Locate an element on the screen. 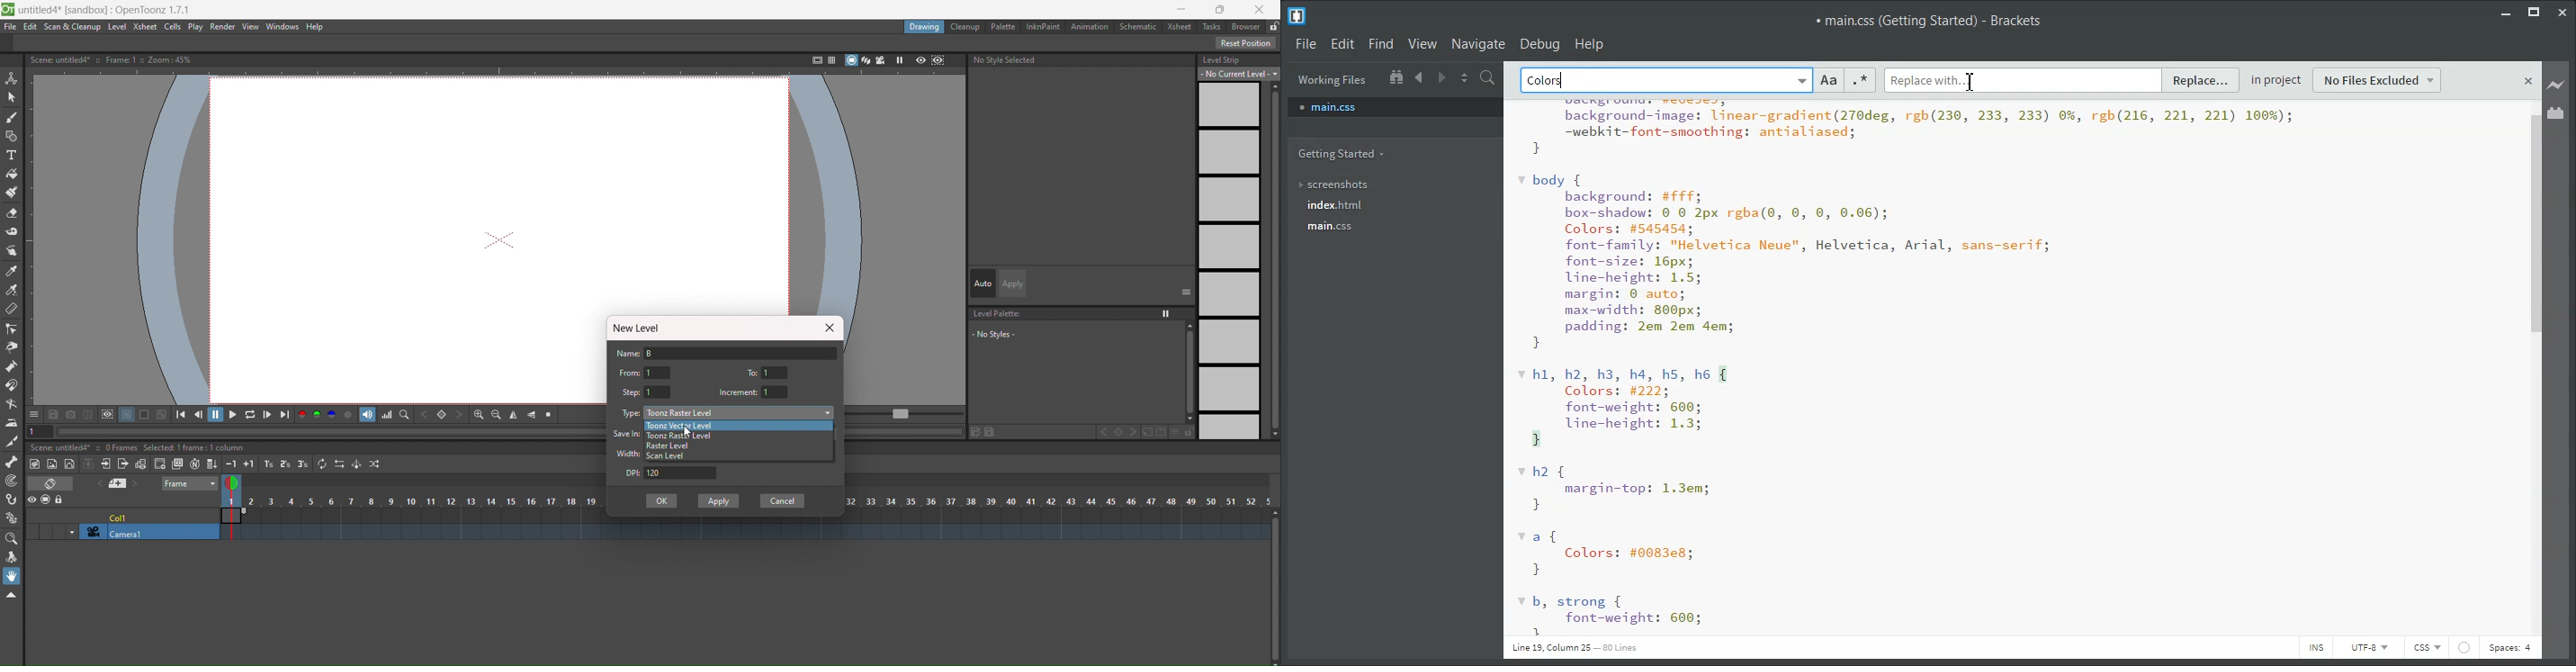 This screenshot has width=2576, height=672. duplicate drawing is located at coordinates (177, 464).